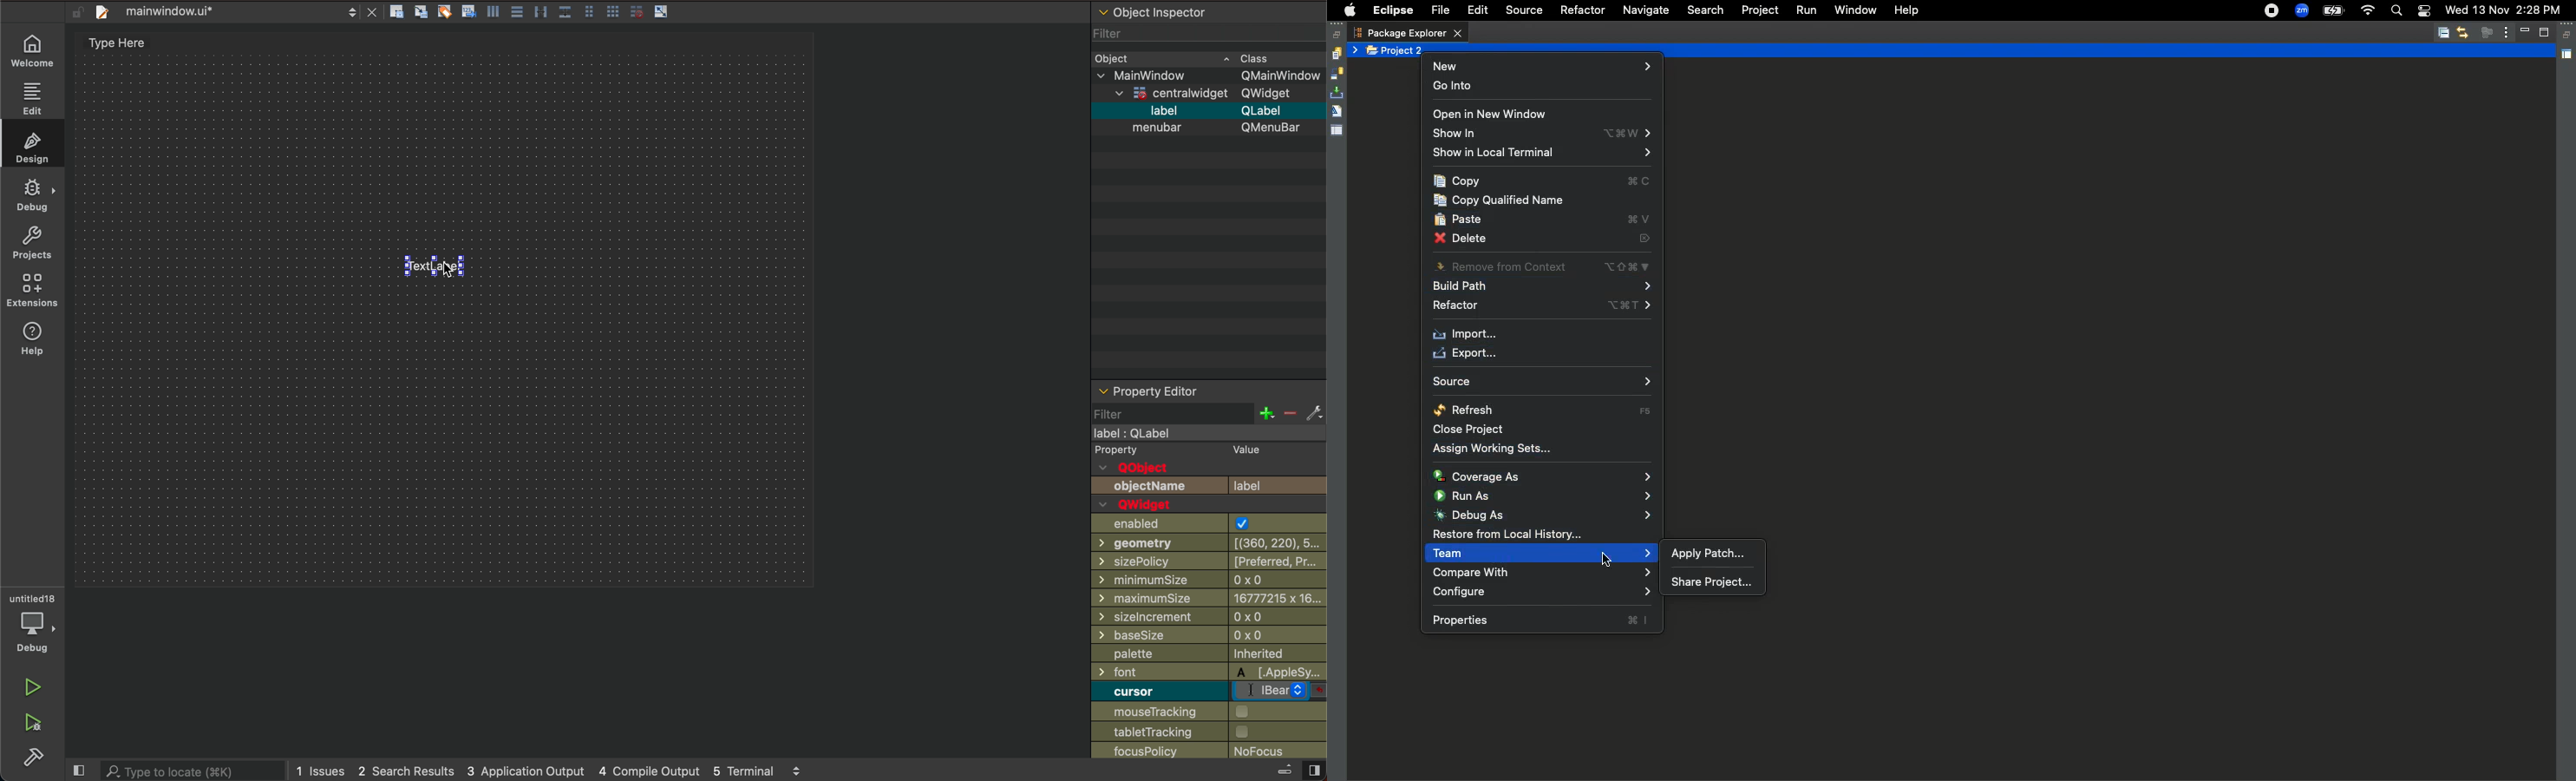 The width and height of the screenshot is (2576, 784). What do you see at coordinates (1337, 74) in the screenshot?
I see `Synchronize` at bounding box center [1337, 74].